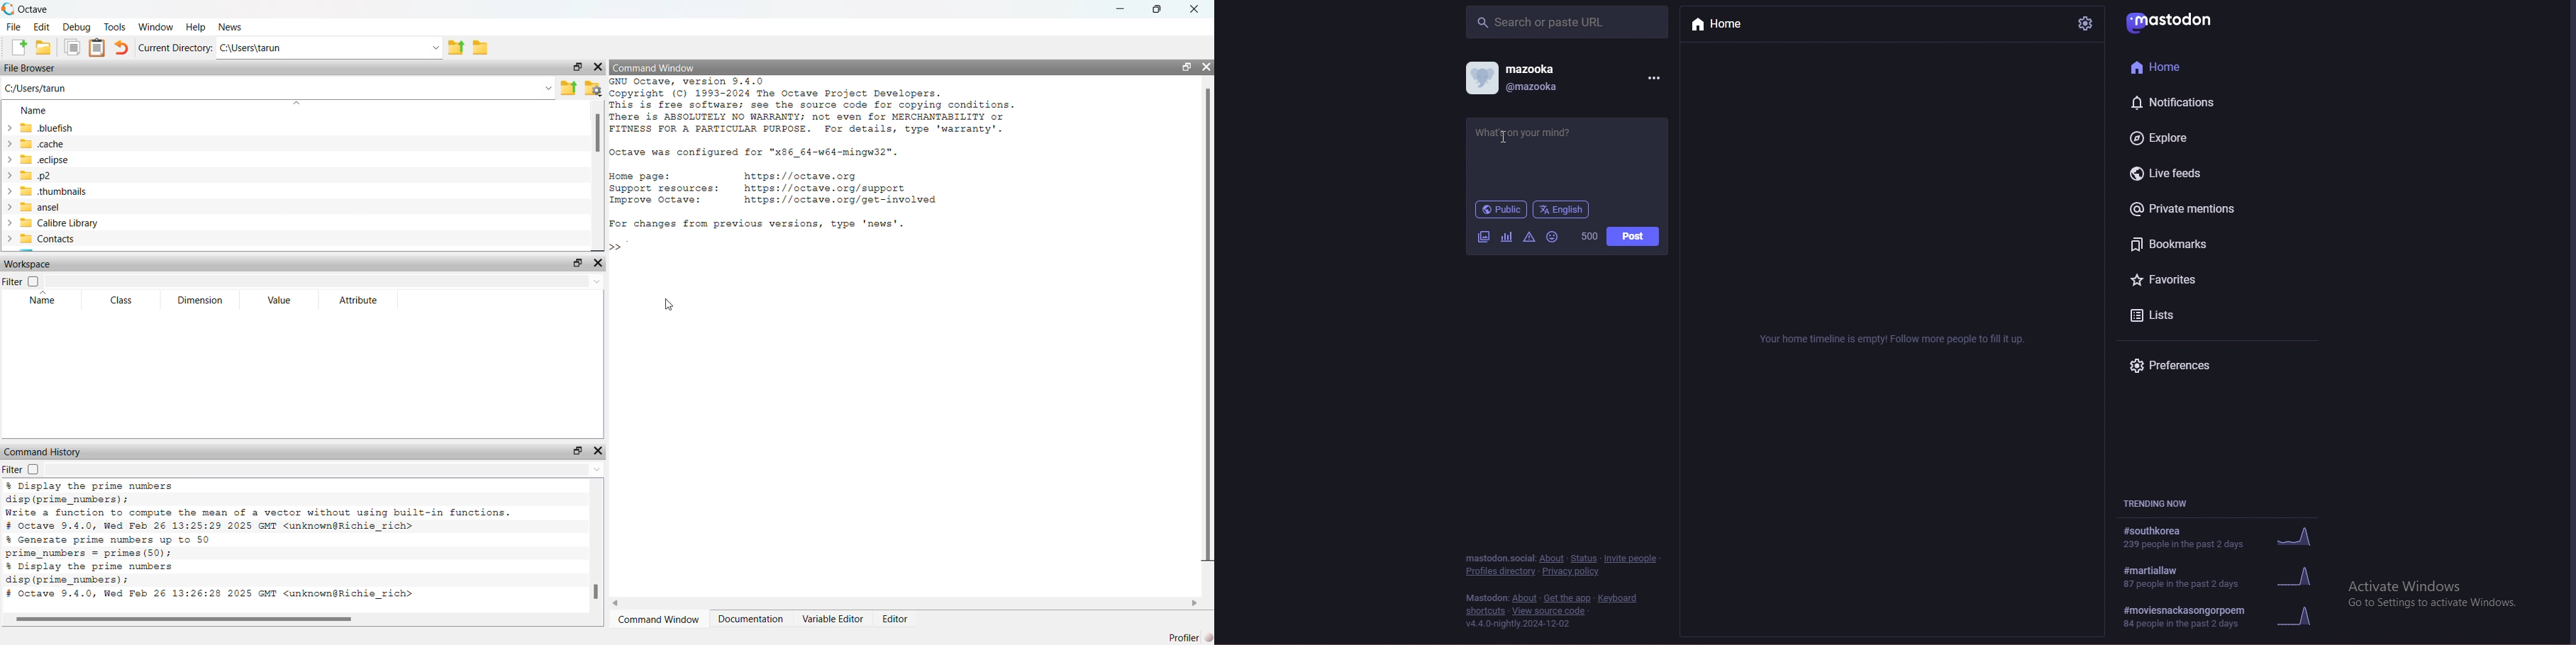 This screenshot has width=2576, height=672. I want to click on Window, so click(158, 27).